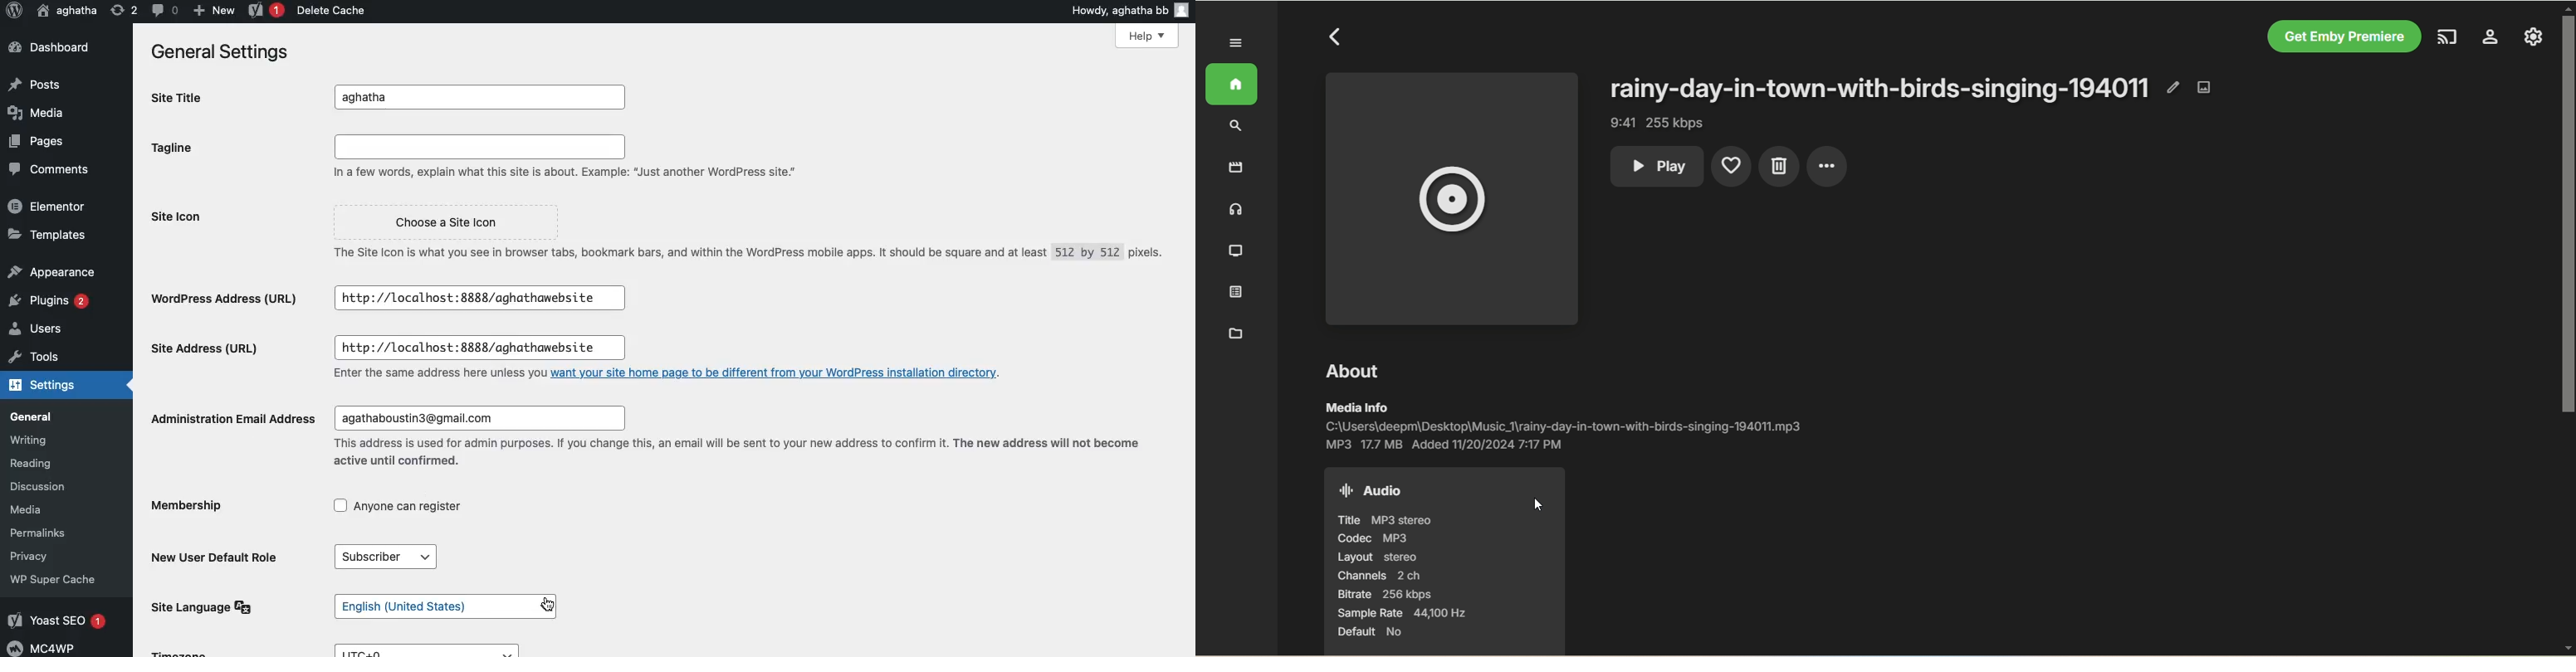 This screenshot has width=2576, height=672. What do you see at coordinates (443, 223) in the screenshot?
I see `Choose a Site Icon` at bounding box center [443, 223].